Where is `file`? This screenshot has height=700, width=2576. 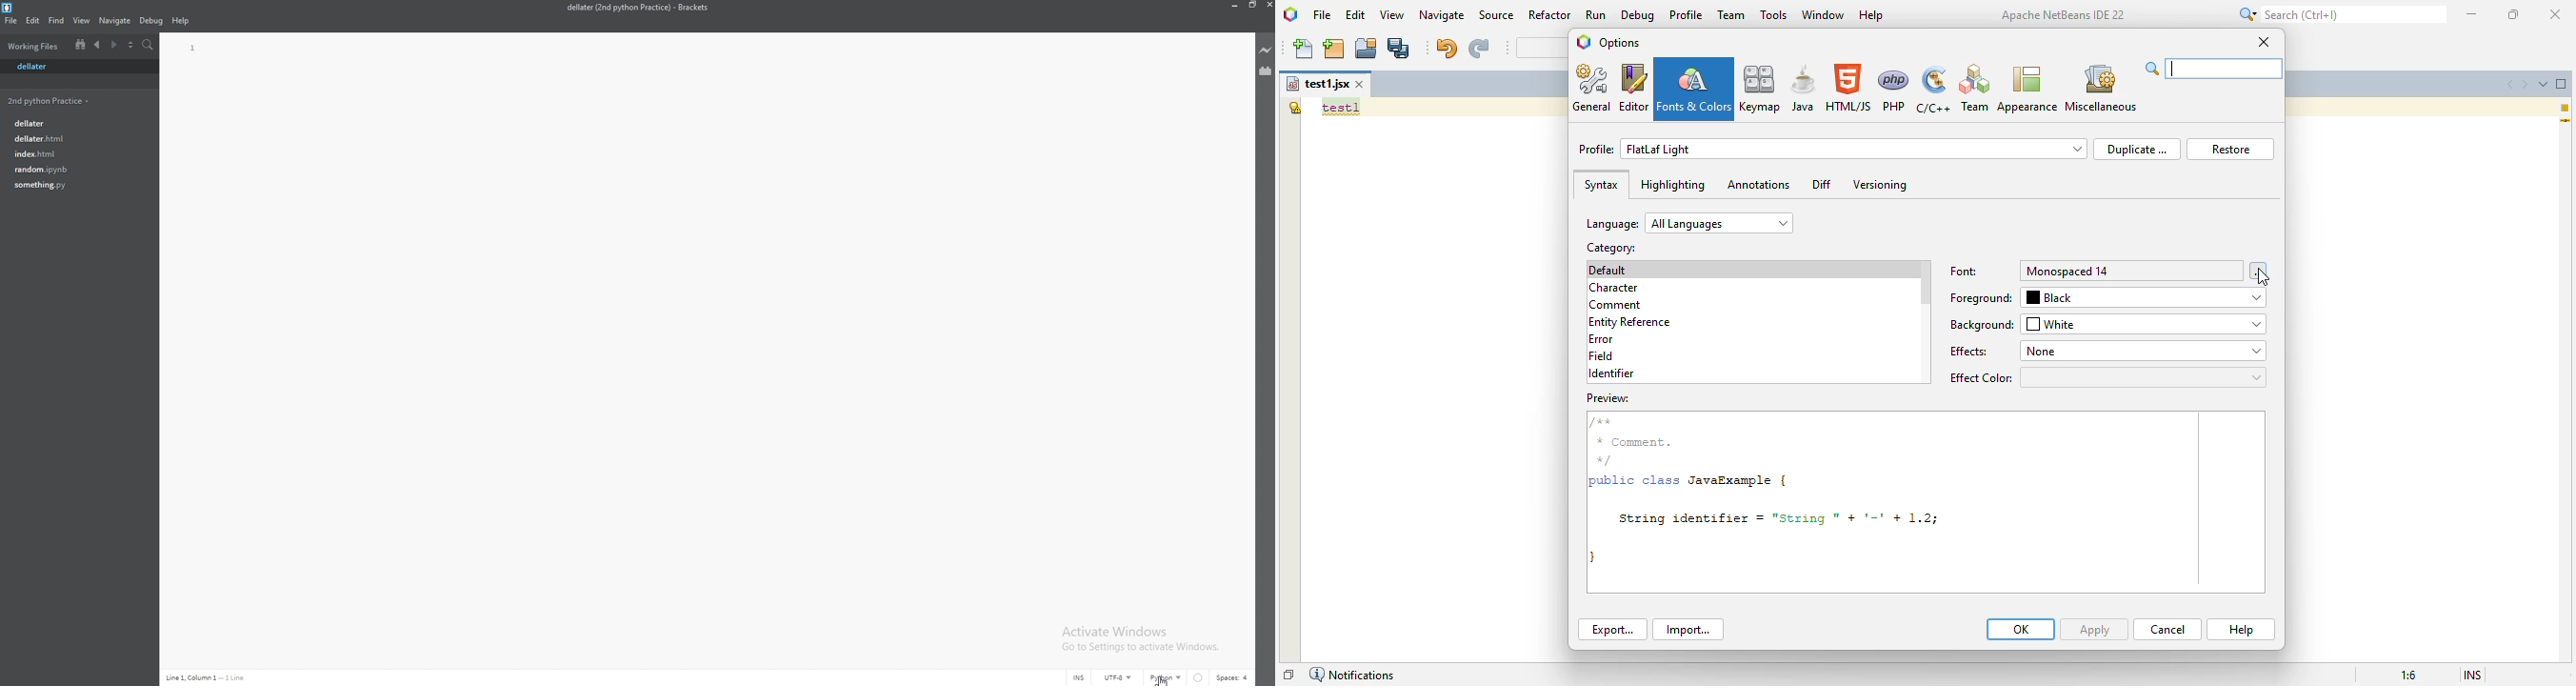
file is located at coordinates (11, 20).